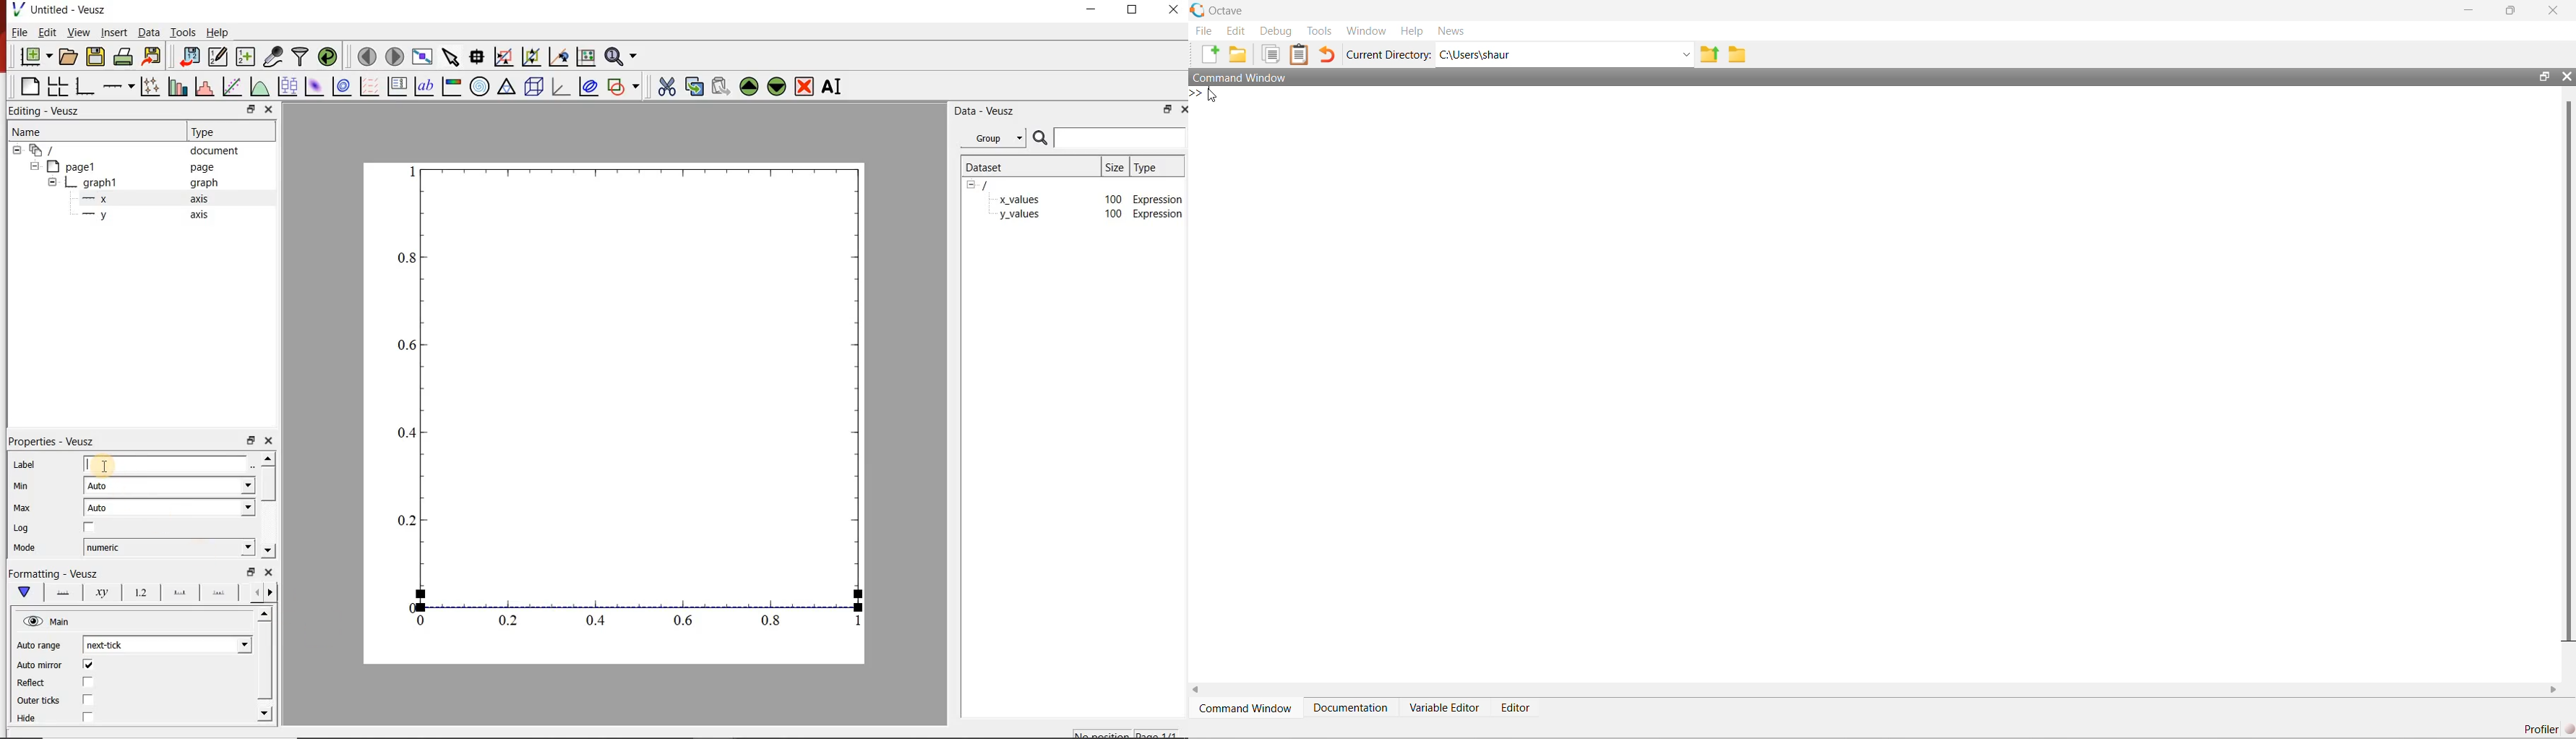 Image resolution: width=2576 pixels, height=756 pixels. Describe the element at coordinates (369, 86) in the screenshot. I see `plot vector field` at that location.